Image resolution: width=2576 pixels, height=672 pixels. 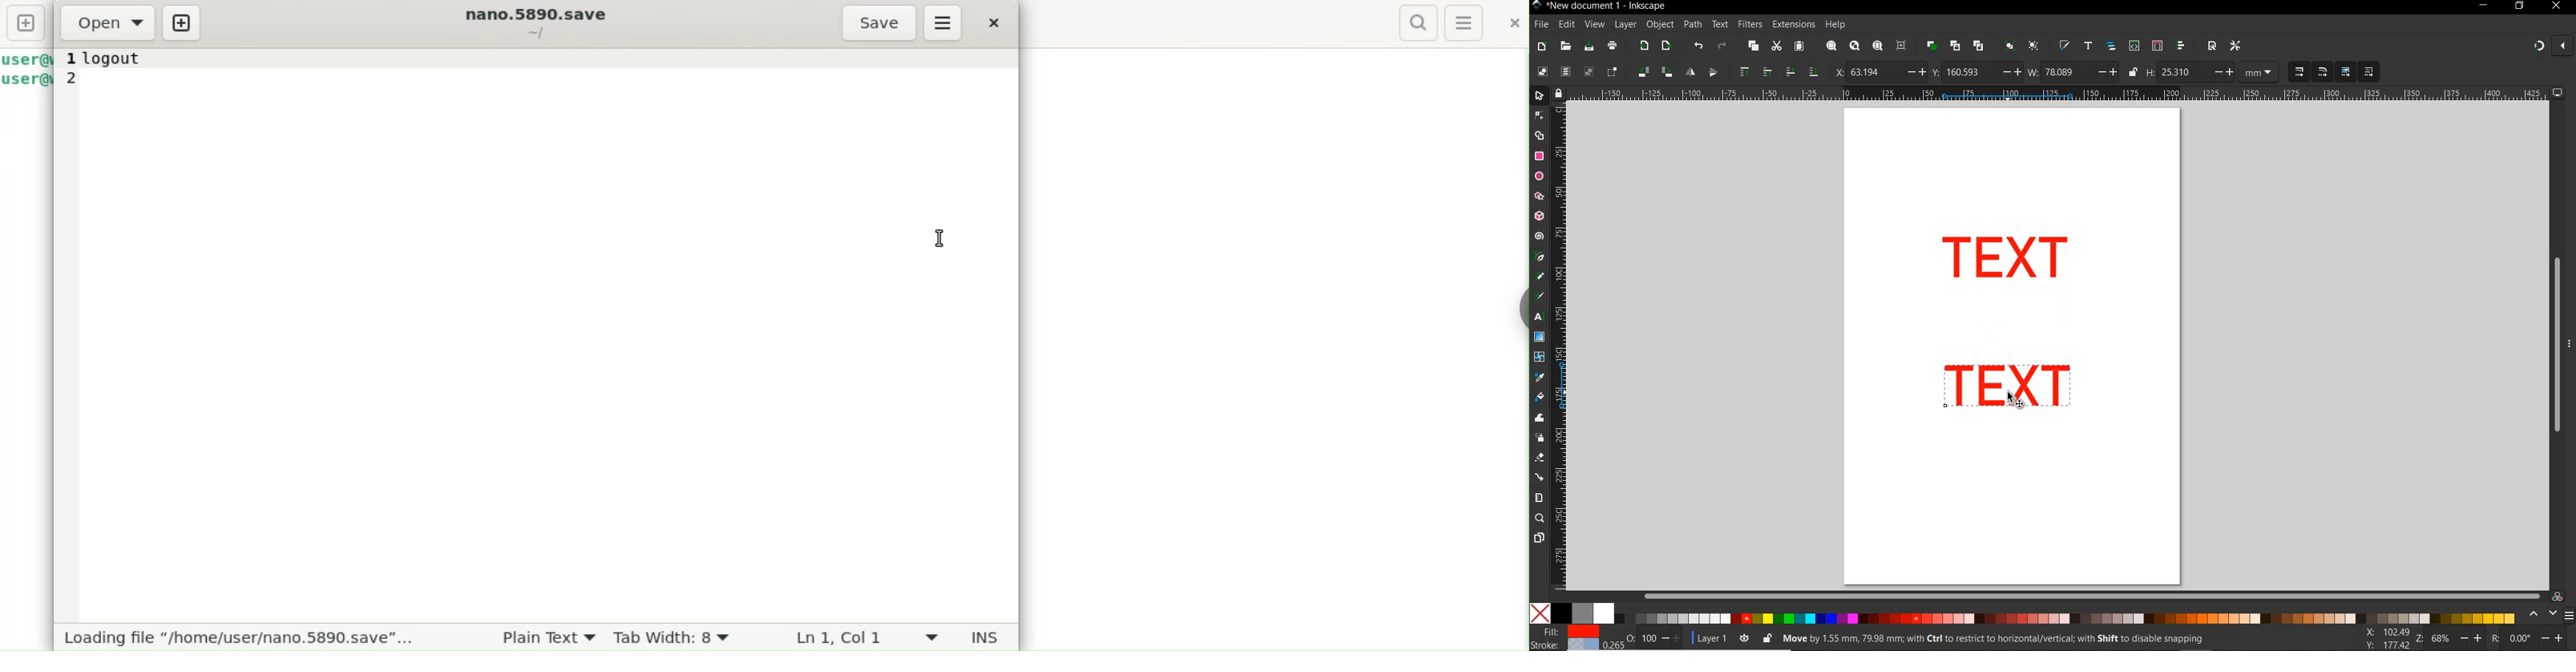 What do you see at coordinates (1767, 637) in the screenshot?
I see `lock/unlock current layer` at bounding box center [1767, 637].